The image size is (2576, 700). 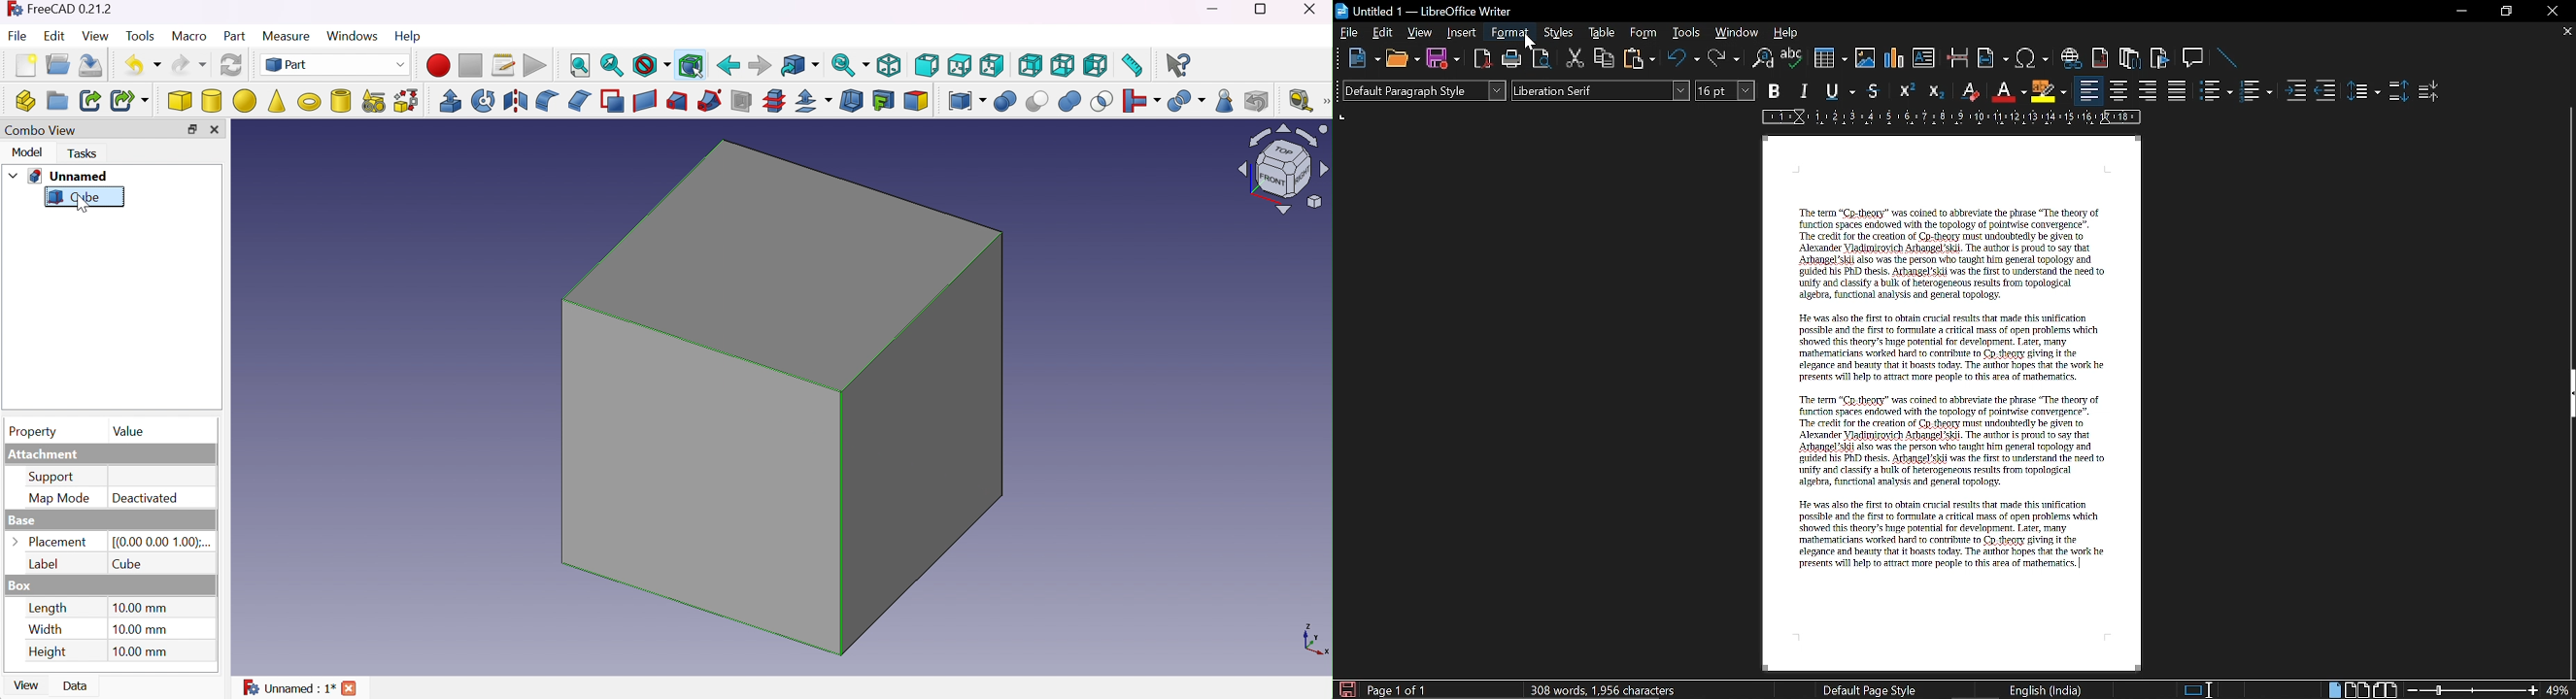 I want to click on Center, so click(x=2119, y=91).